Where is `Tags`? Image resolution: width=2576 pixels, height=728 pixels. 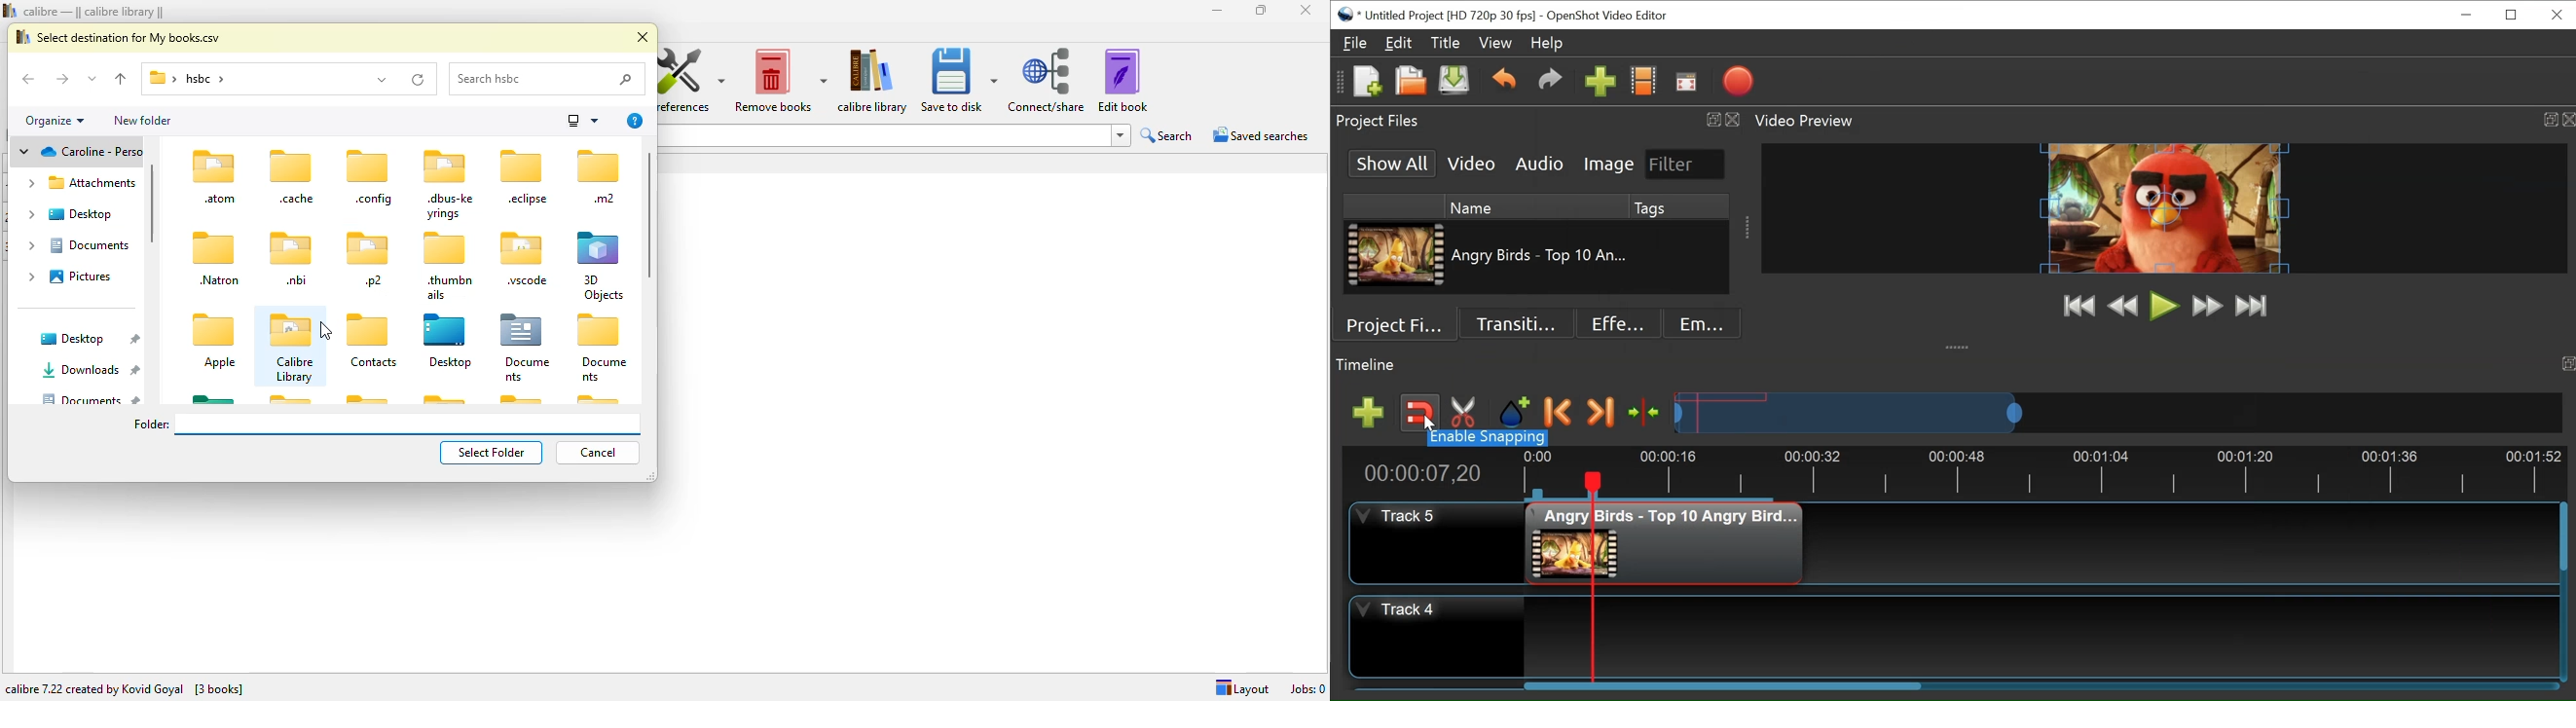 Tags is located at coordinates (1678, 206).